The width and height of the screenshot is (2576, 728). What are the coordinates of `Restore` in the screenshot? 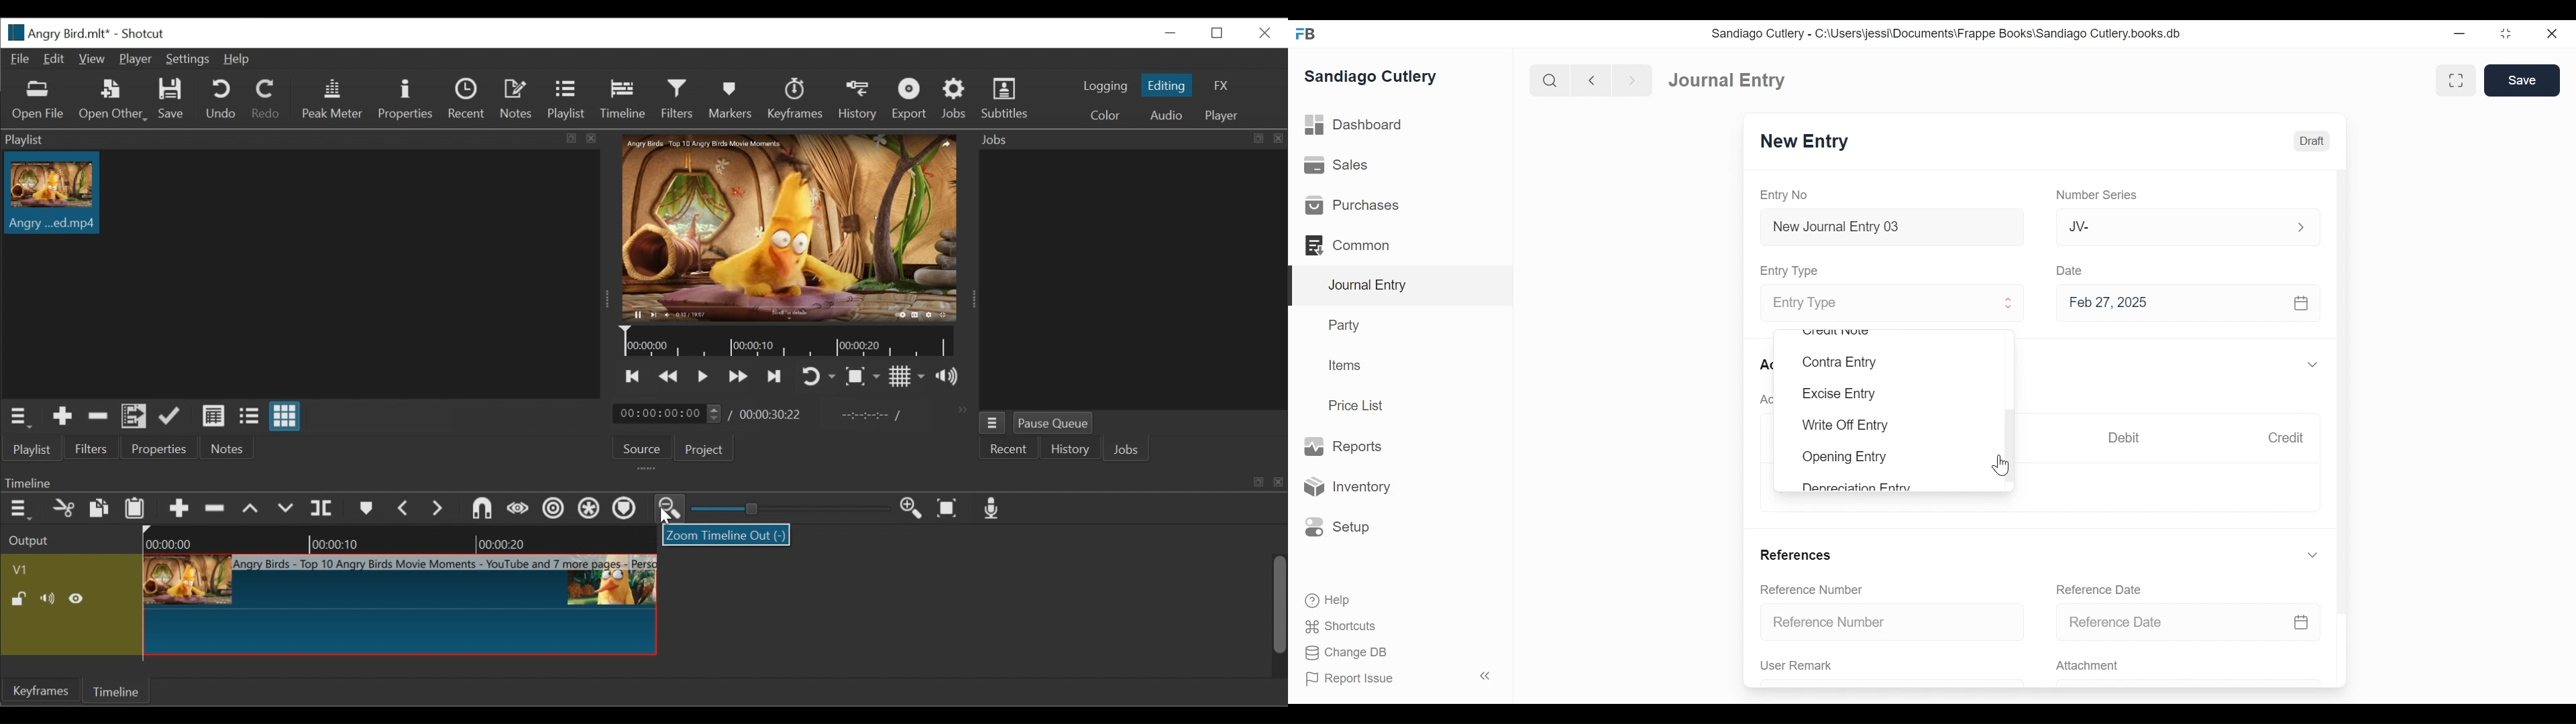 It's located at (2505, 33).